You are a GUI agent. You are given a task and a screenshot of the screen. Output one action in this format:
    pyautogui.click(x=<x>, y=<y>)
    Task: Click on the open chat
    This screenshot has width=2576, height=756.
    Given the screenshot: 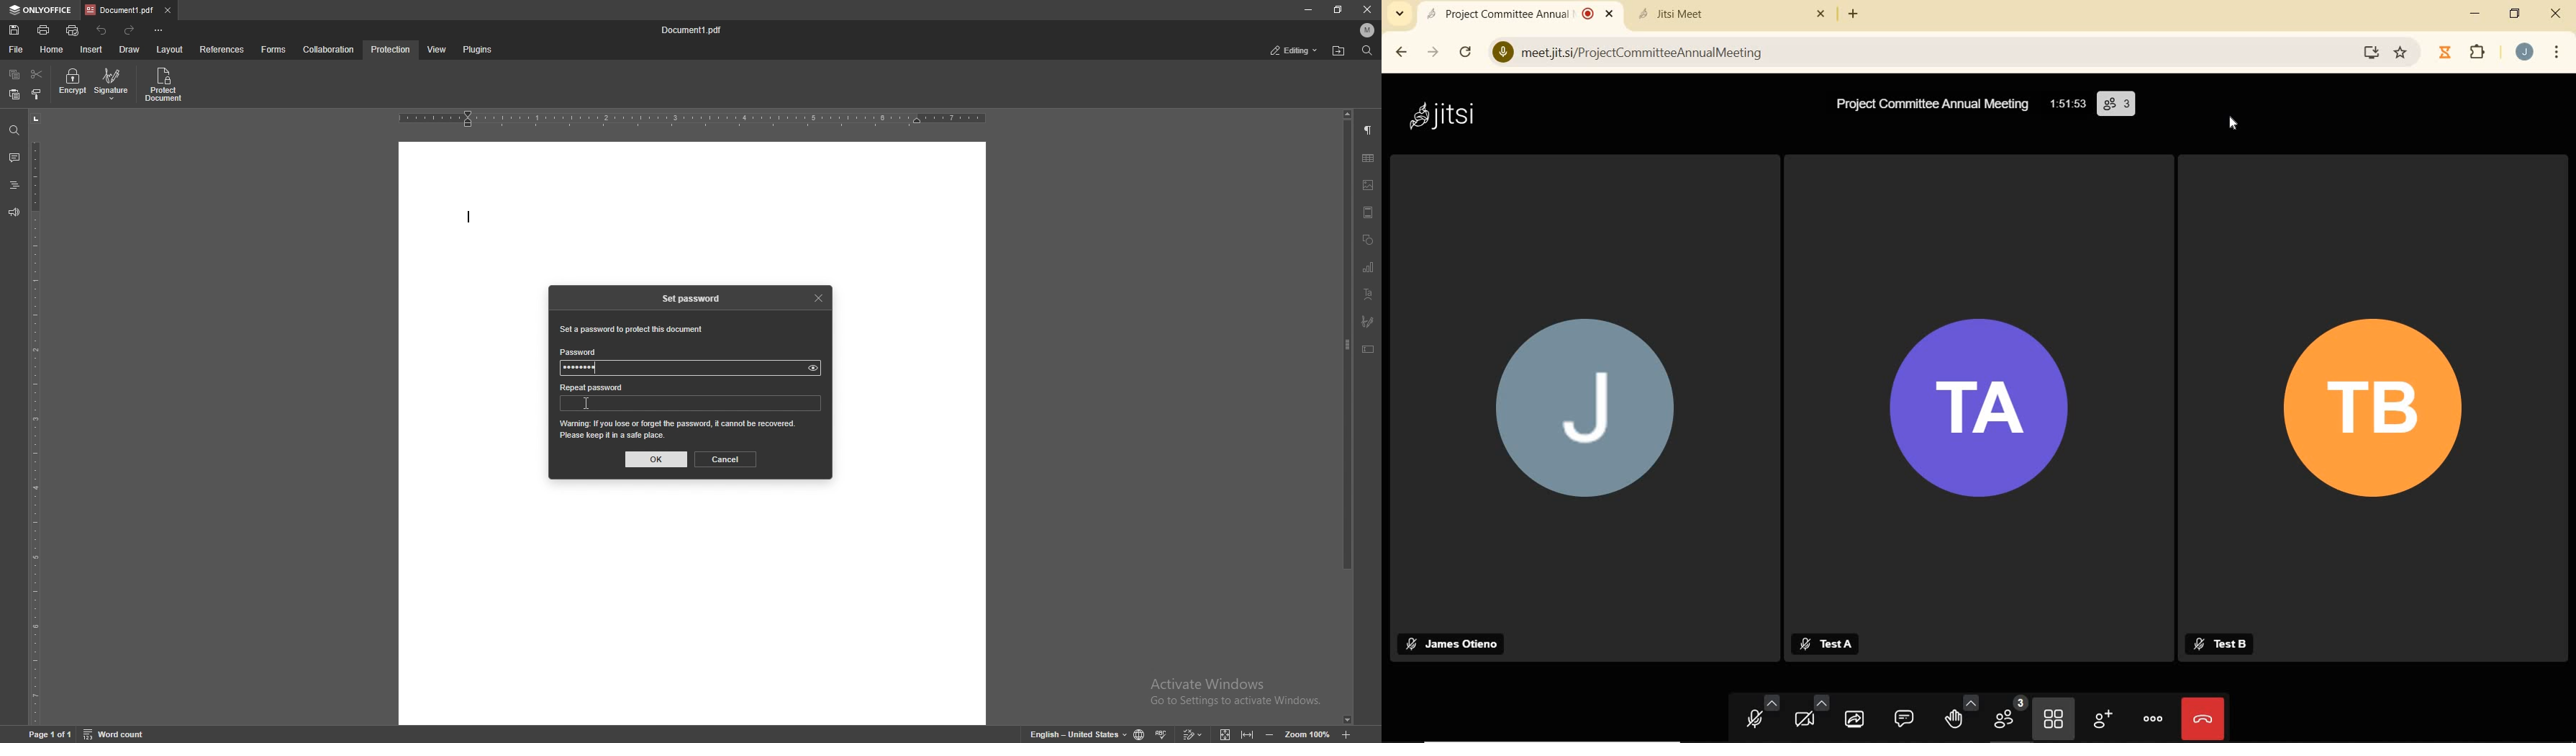 What is the action you would take?
    pyautogui.click(x=1906, y=719)
    